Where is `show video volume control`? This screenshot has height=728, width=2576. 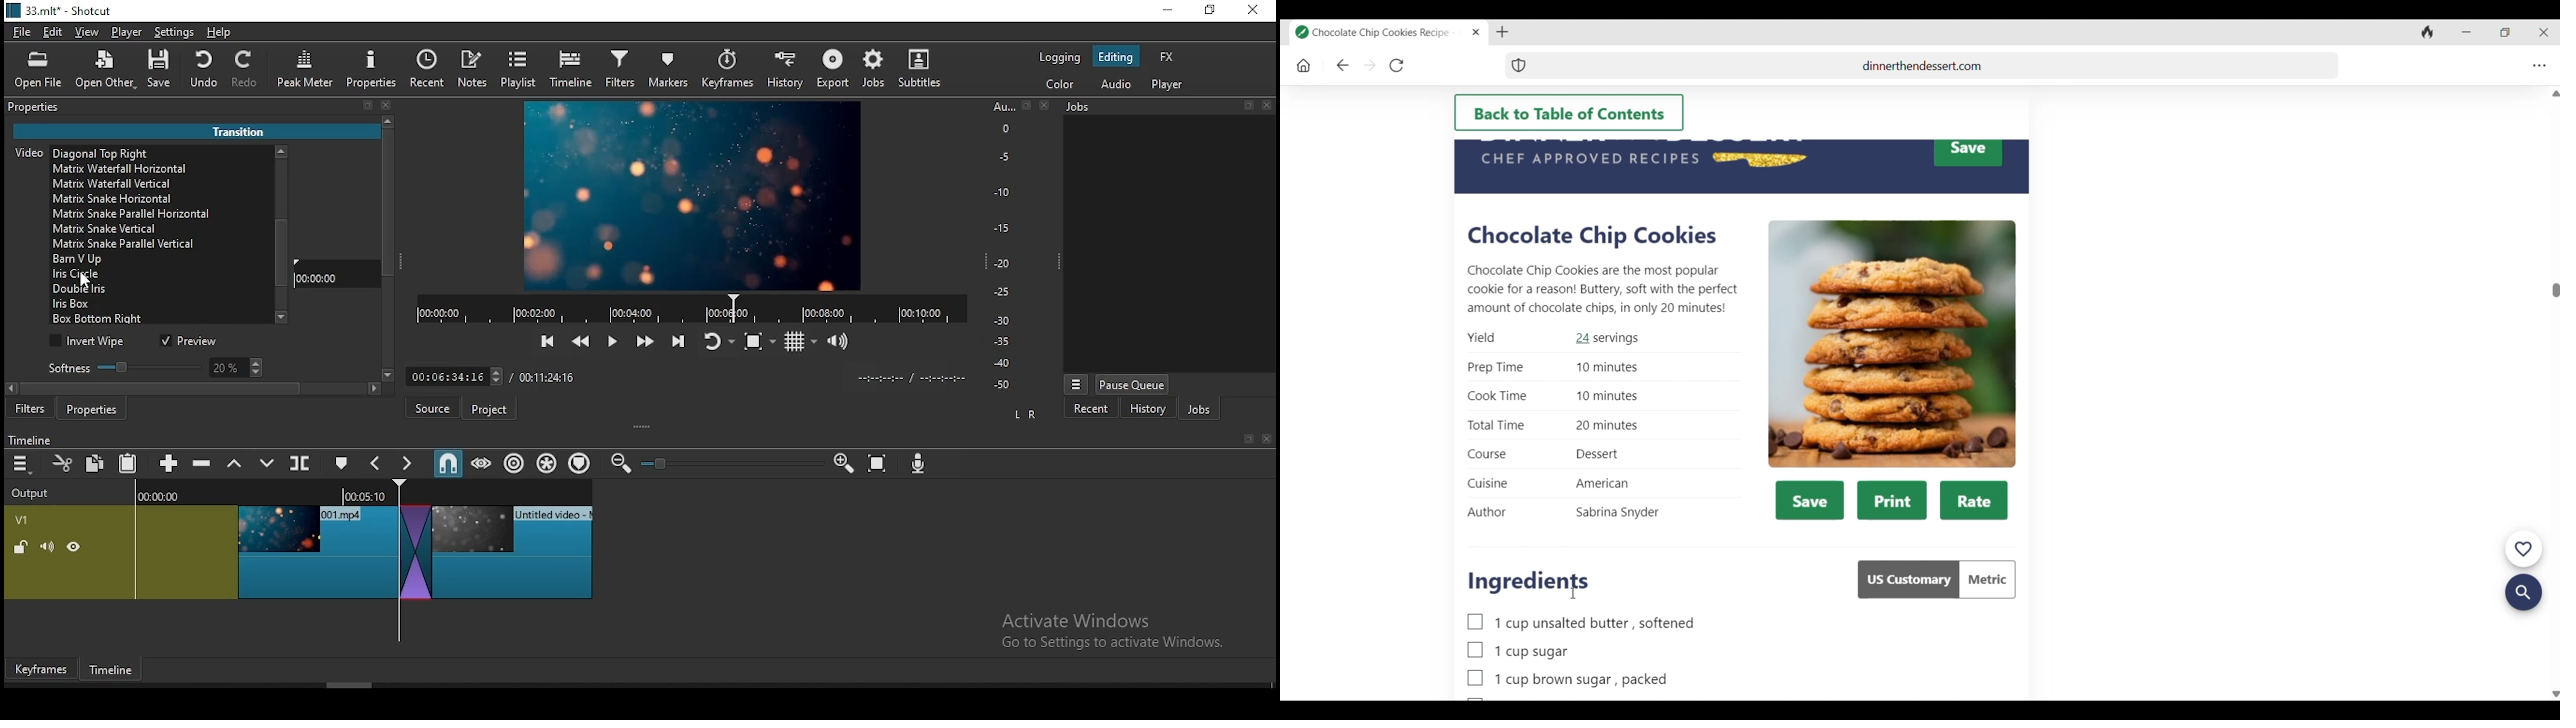 show video volume control is located at coordinates (839, 335).